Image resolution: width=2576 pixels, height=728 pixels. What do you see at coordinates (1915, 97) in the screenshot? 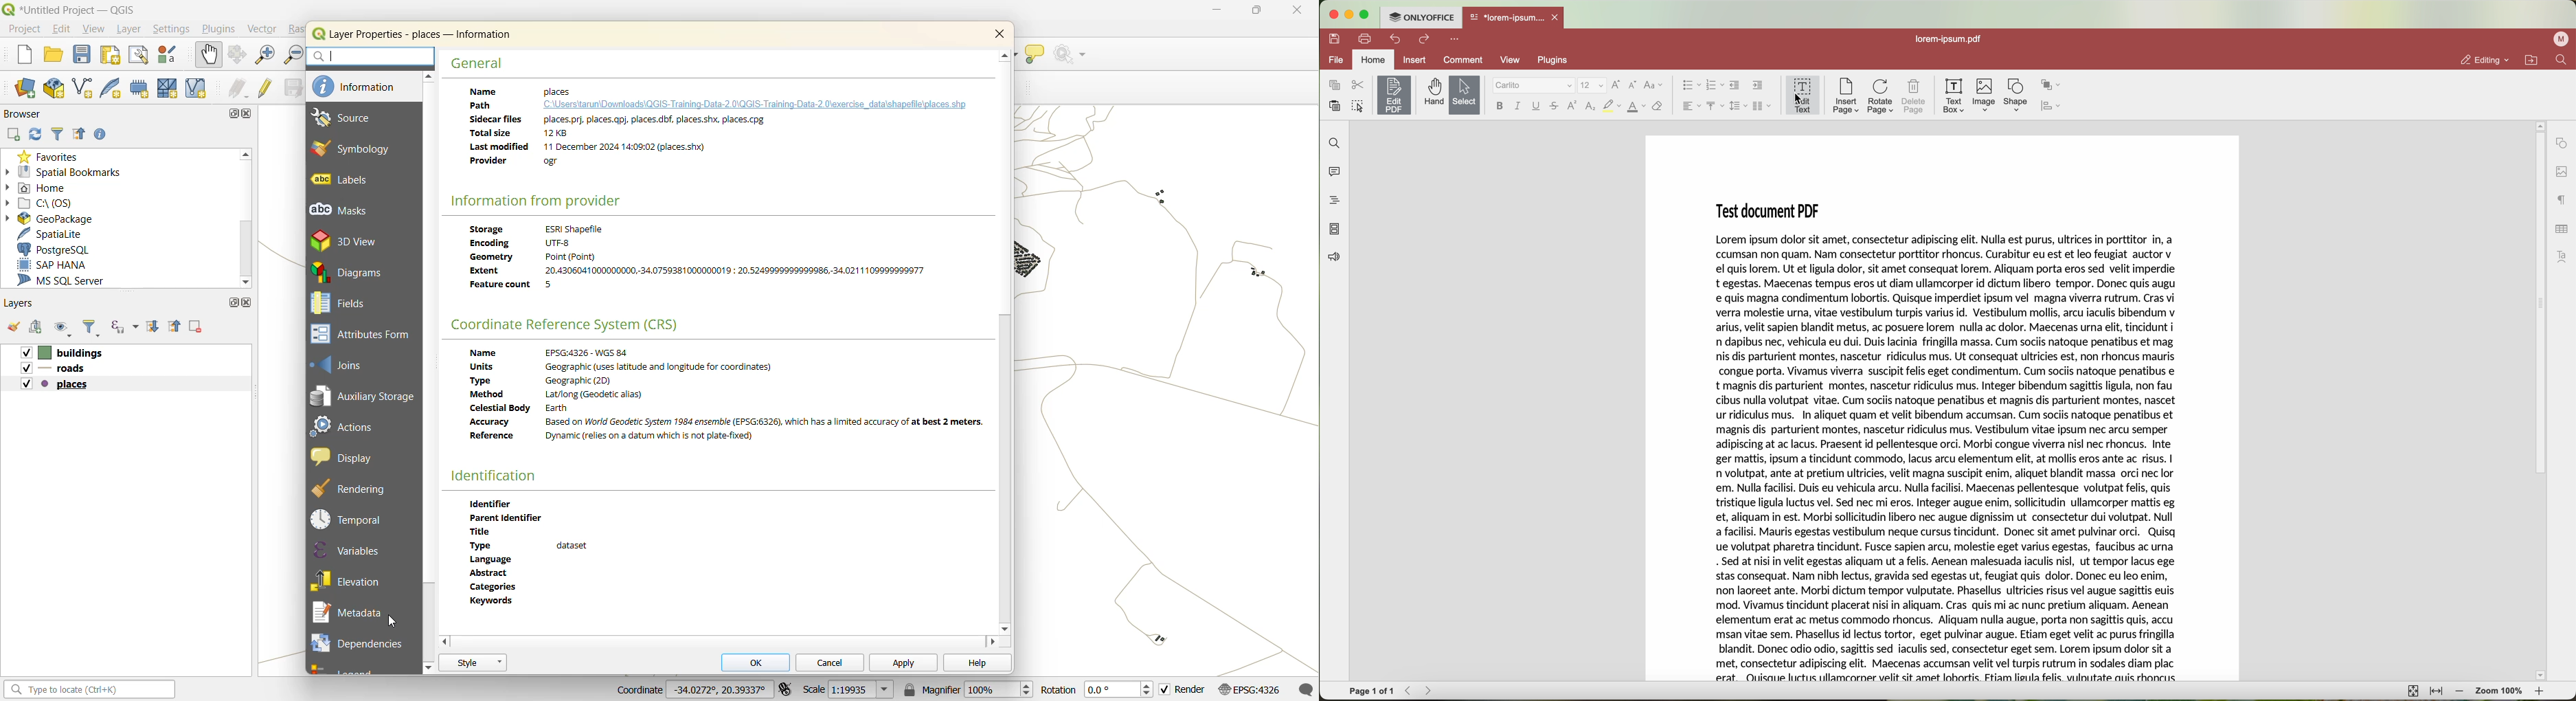
I see `delete page` at bounding box center [1915, 97].